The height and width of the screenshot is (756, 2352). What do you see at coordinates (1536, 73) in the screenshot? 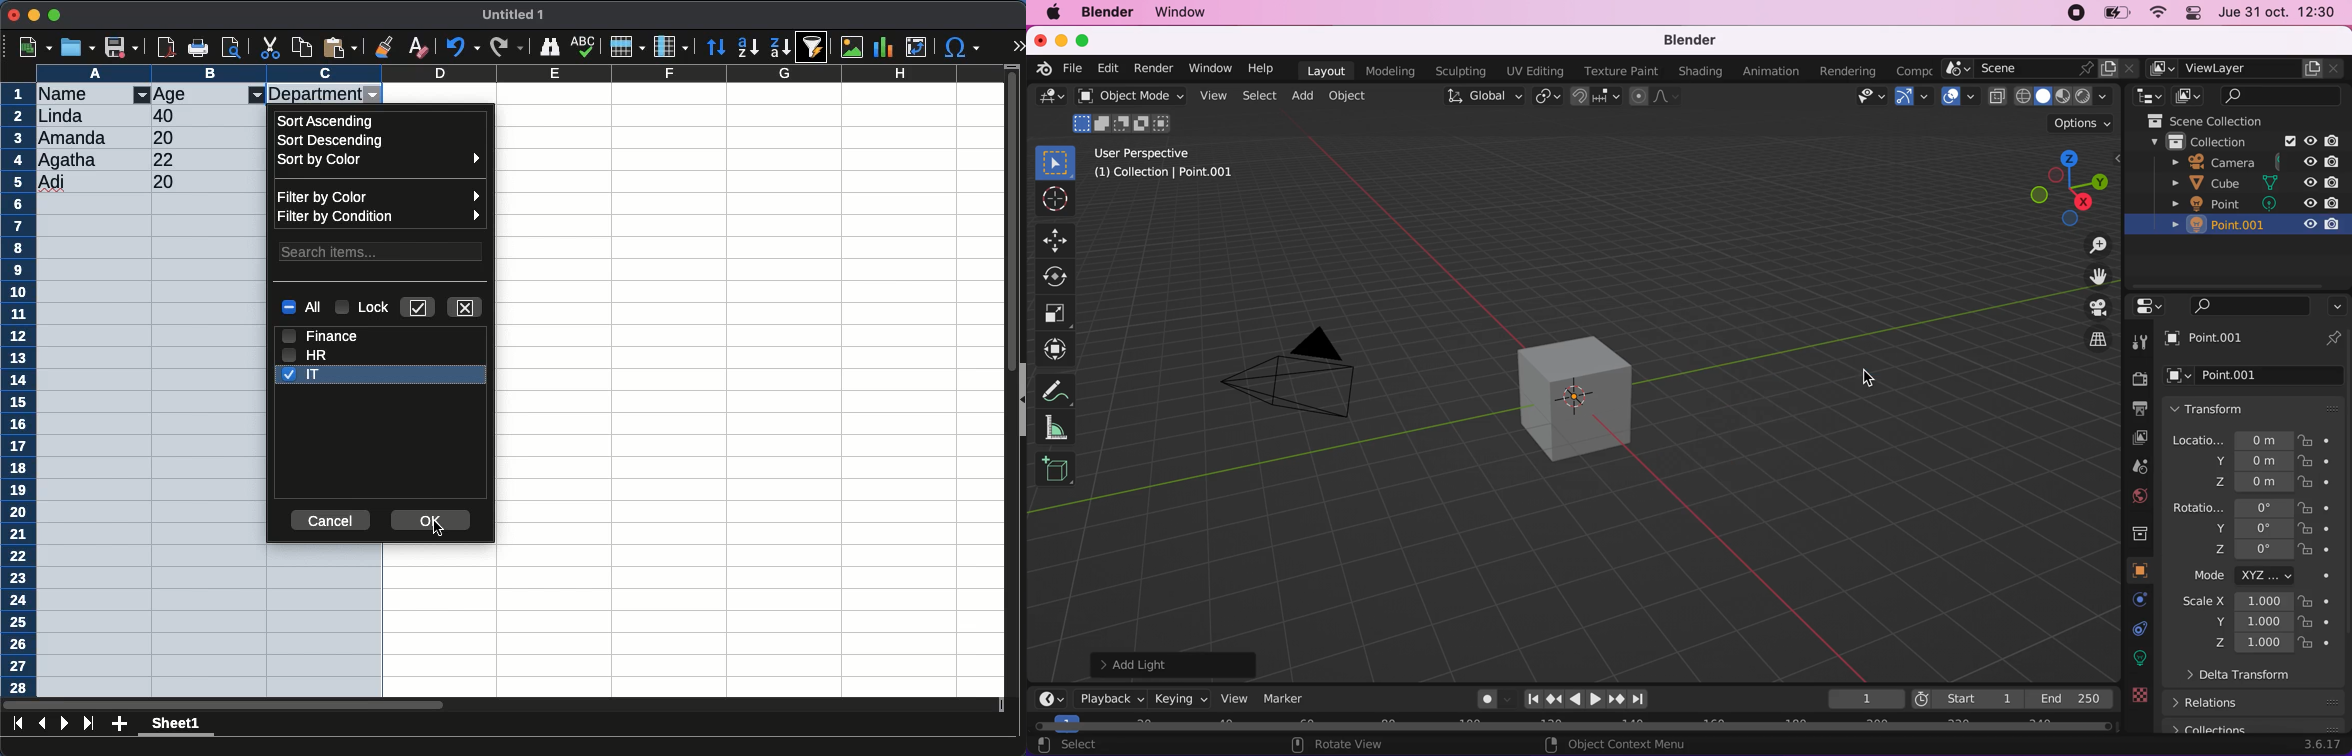
I see `uv editing` at bounding box center [1536, 73].